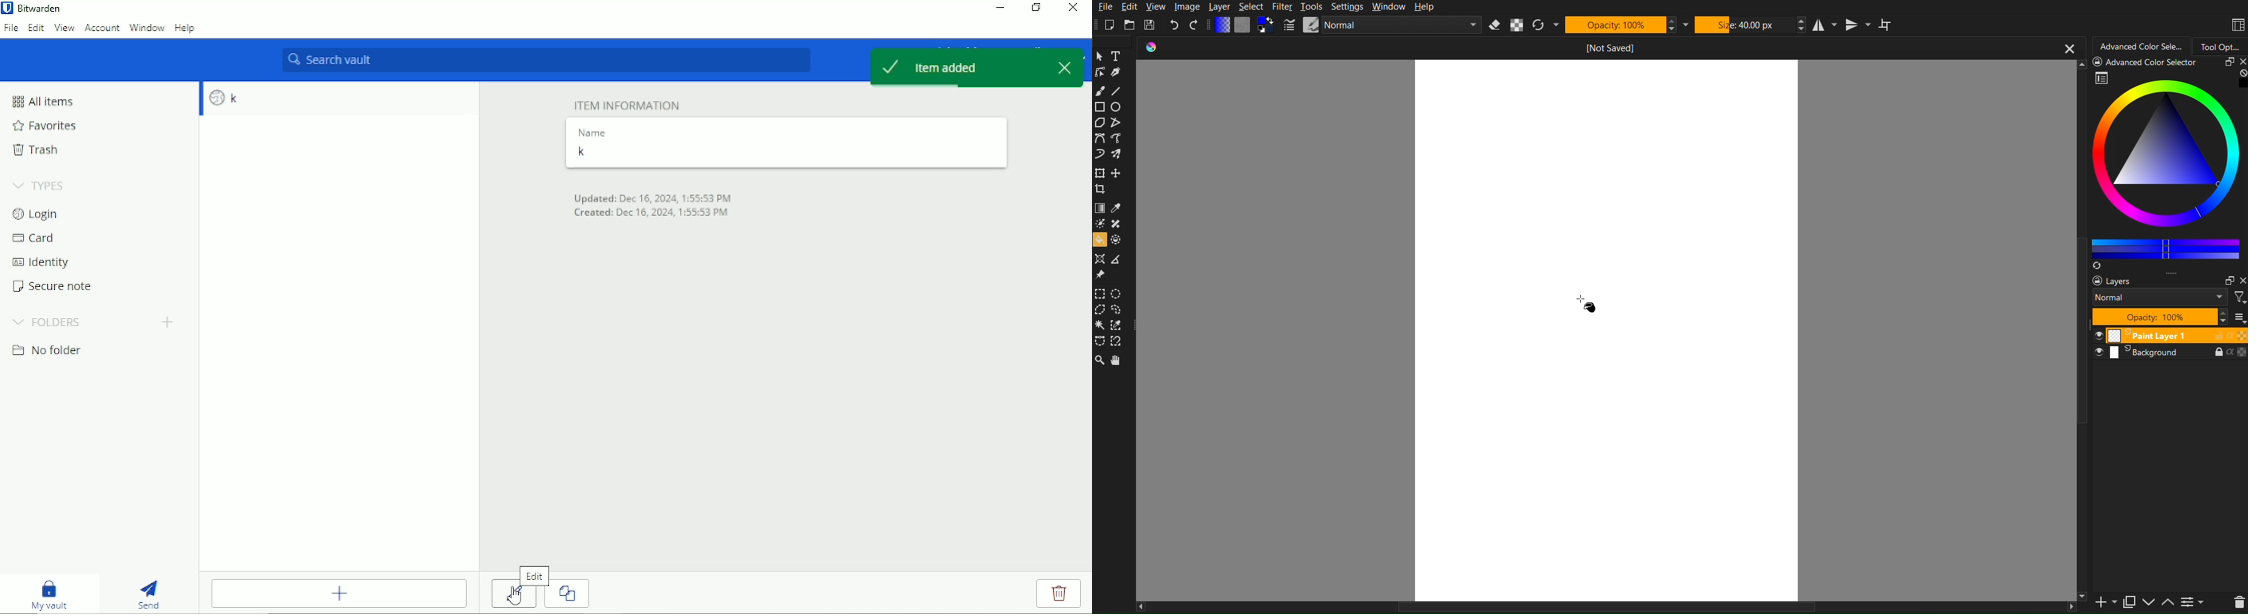 Image resolution: width=2268 pixels, height=616 pixels. Describe the element at coordinates (1194, 25) in the screenshot. I see `Redo` at that location.